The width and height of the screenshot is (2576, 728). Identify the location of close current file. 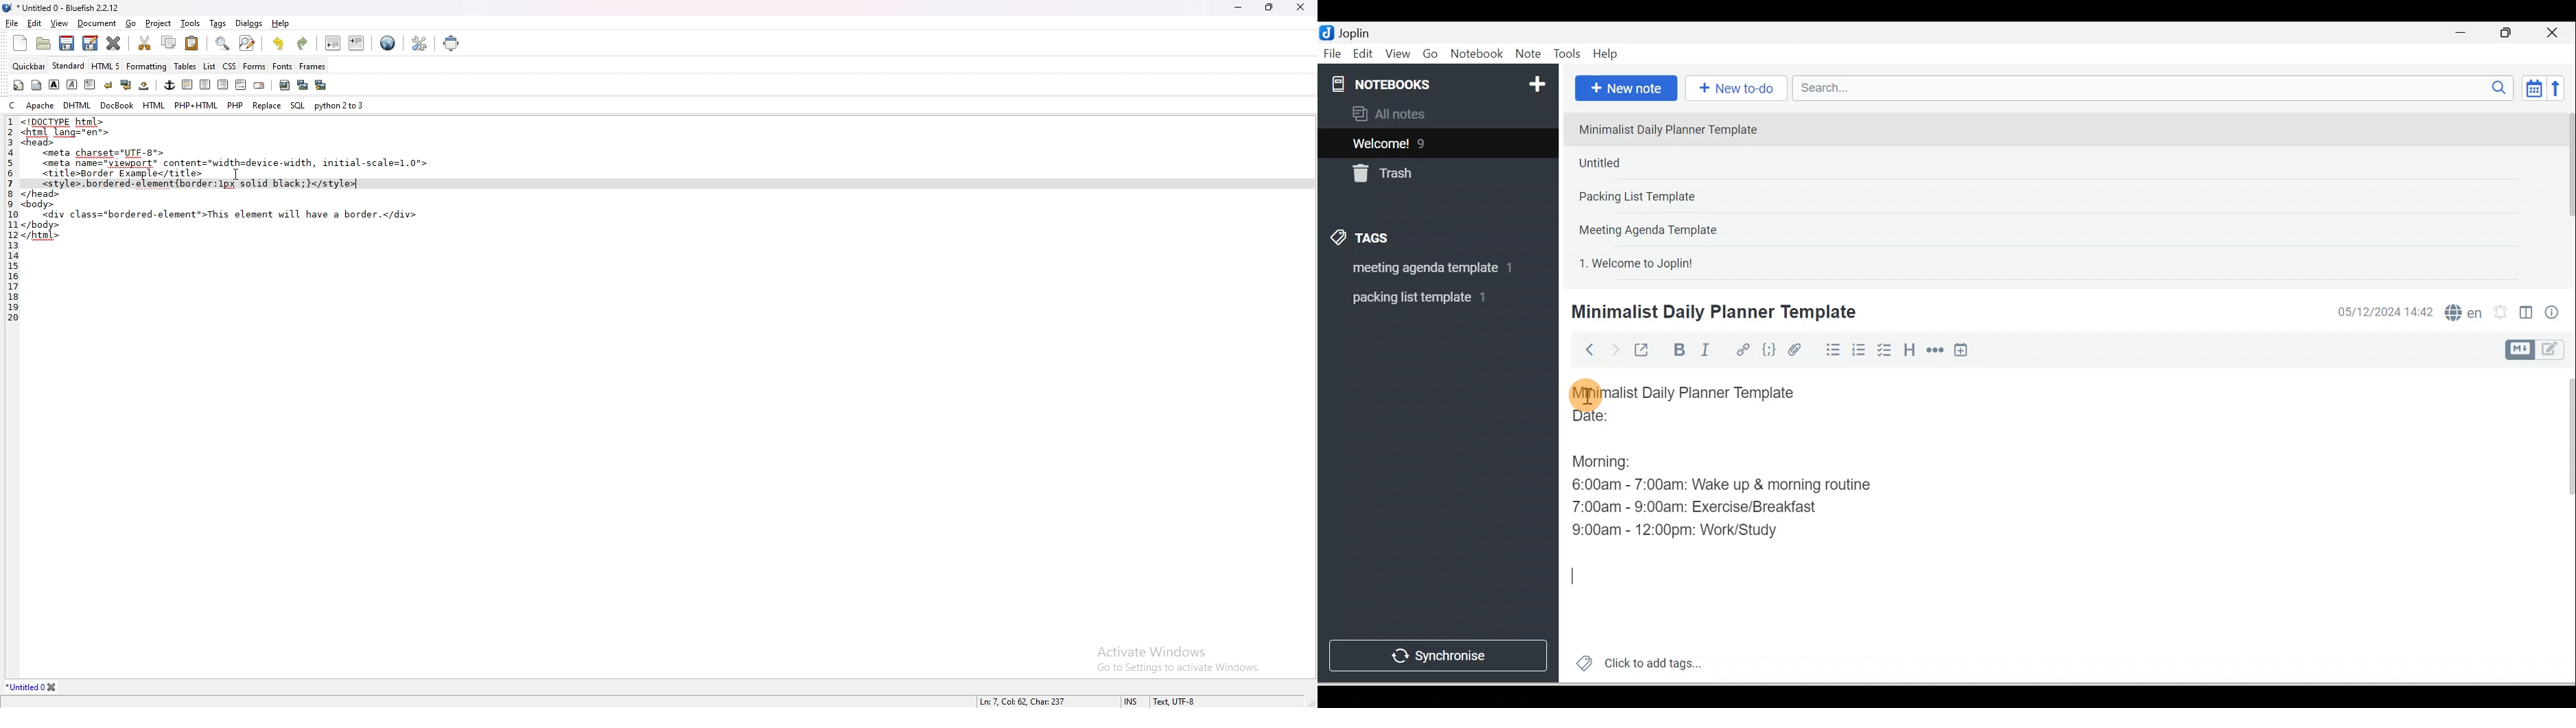
(113, 43).